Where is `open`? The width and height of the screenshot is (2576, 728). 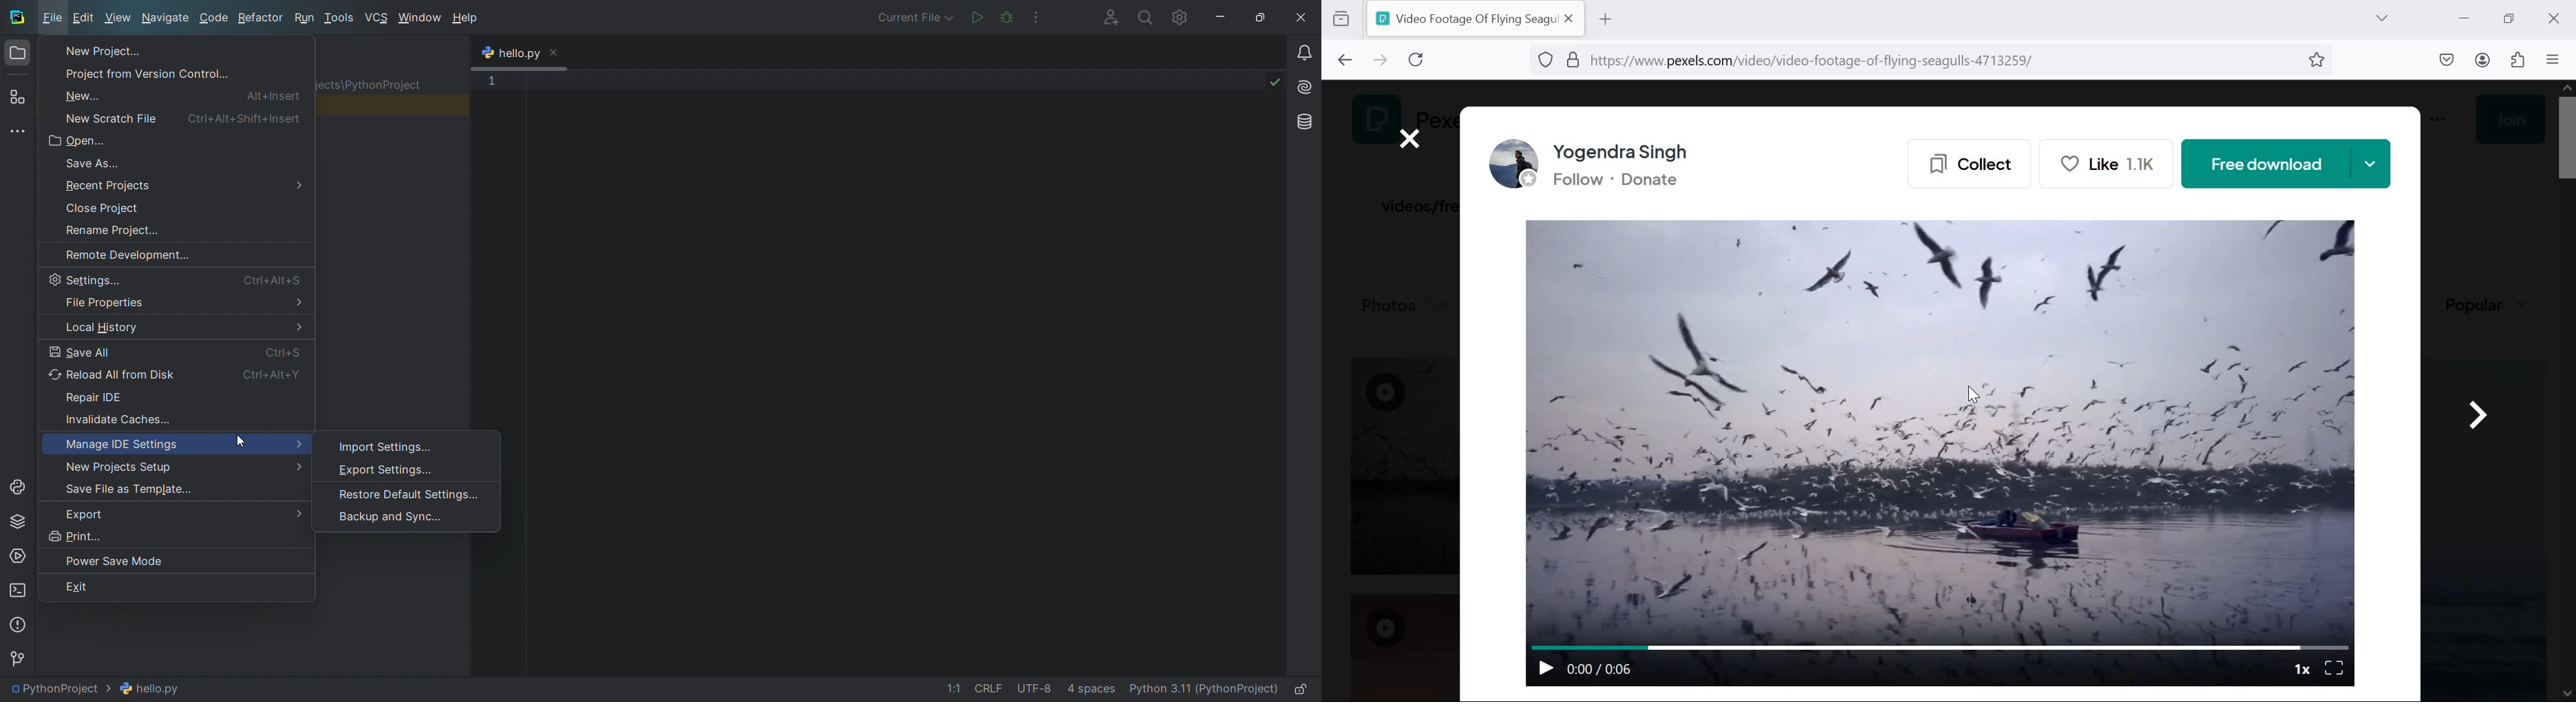
open is located at coordinates (177, 140).